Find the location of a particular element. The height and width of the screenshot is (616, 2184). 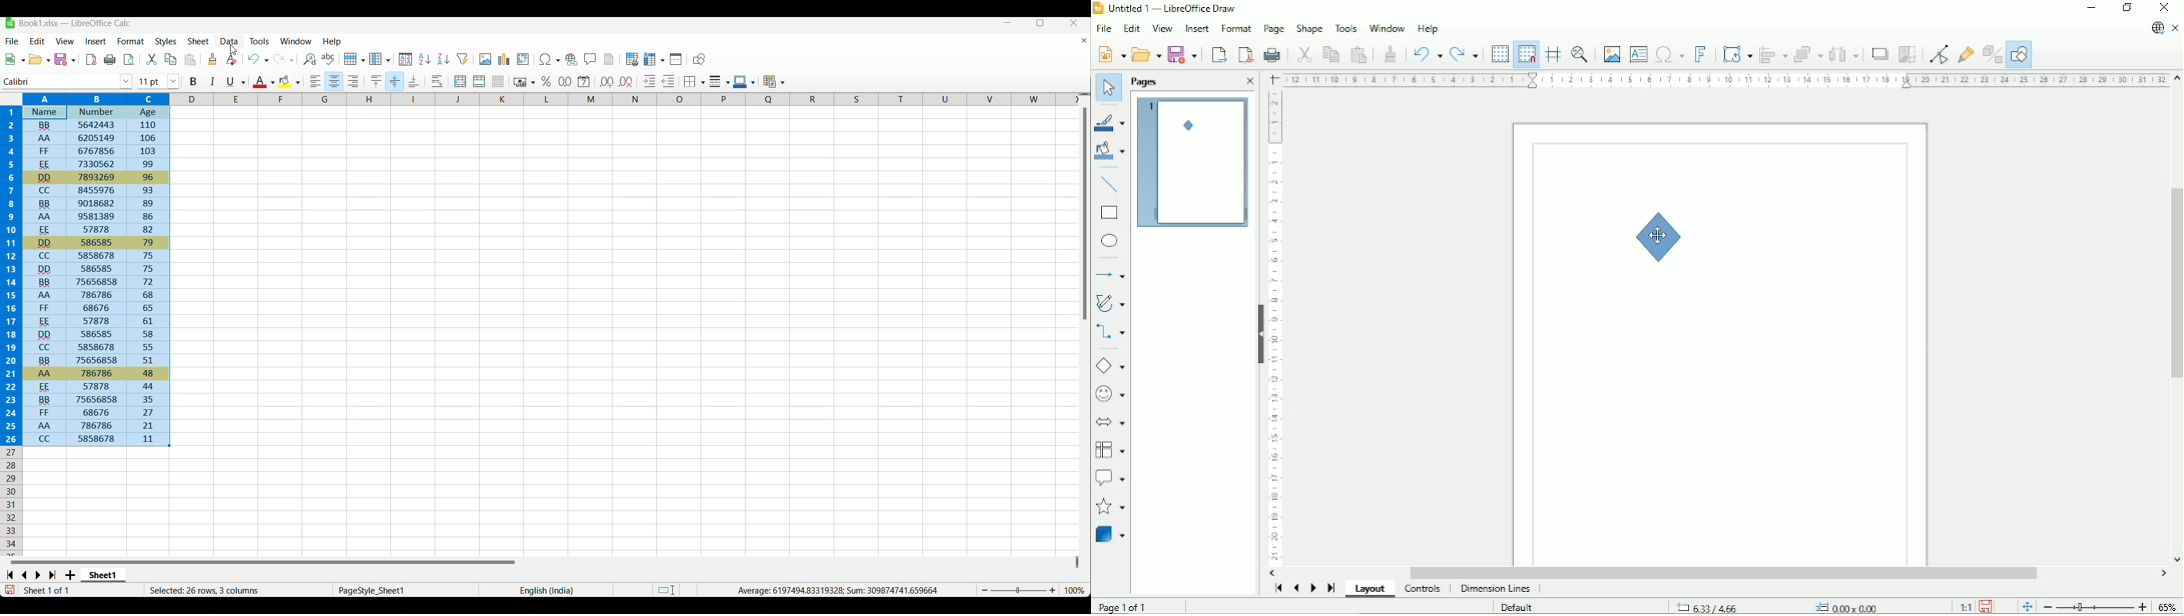

Dimension lines is located at coordinates (1497, 589).